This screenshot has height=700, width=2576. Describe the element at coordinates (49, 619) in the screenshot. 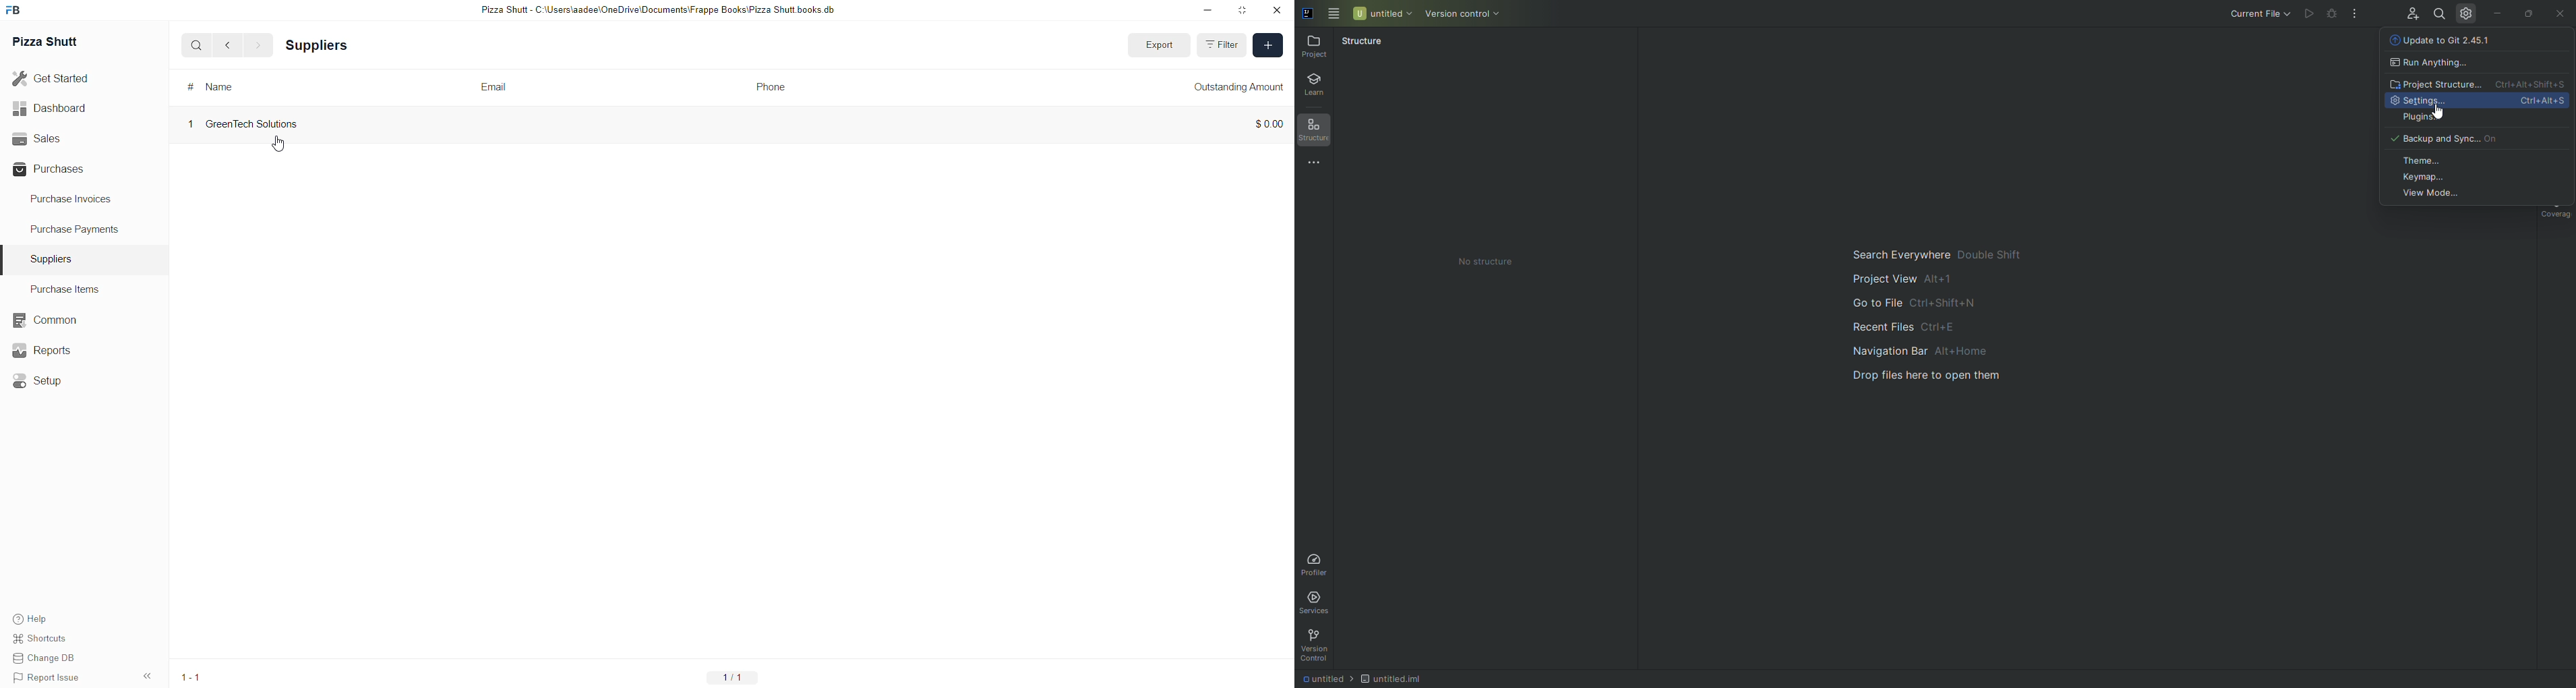

I see ` Help` at that location.